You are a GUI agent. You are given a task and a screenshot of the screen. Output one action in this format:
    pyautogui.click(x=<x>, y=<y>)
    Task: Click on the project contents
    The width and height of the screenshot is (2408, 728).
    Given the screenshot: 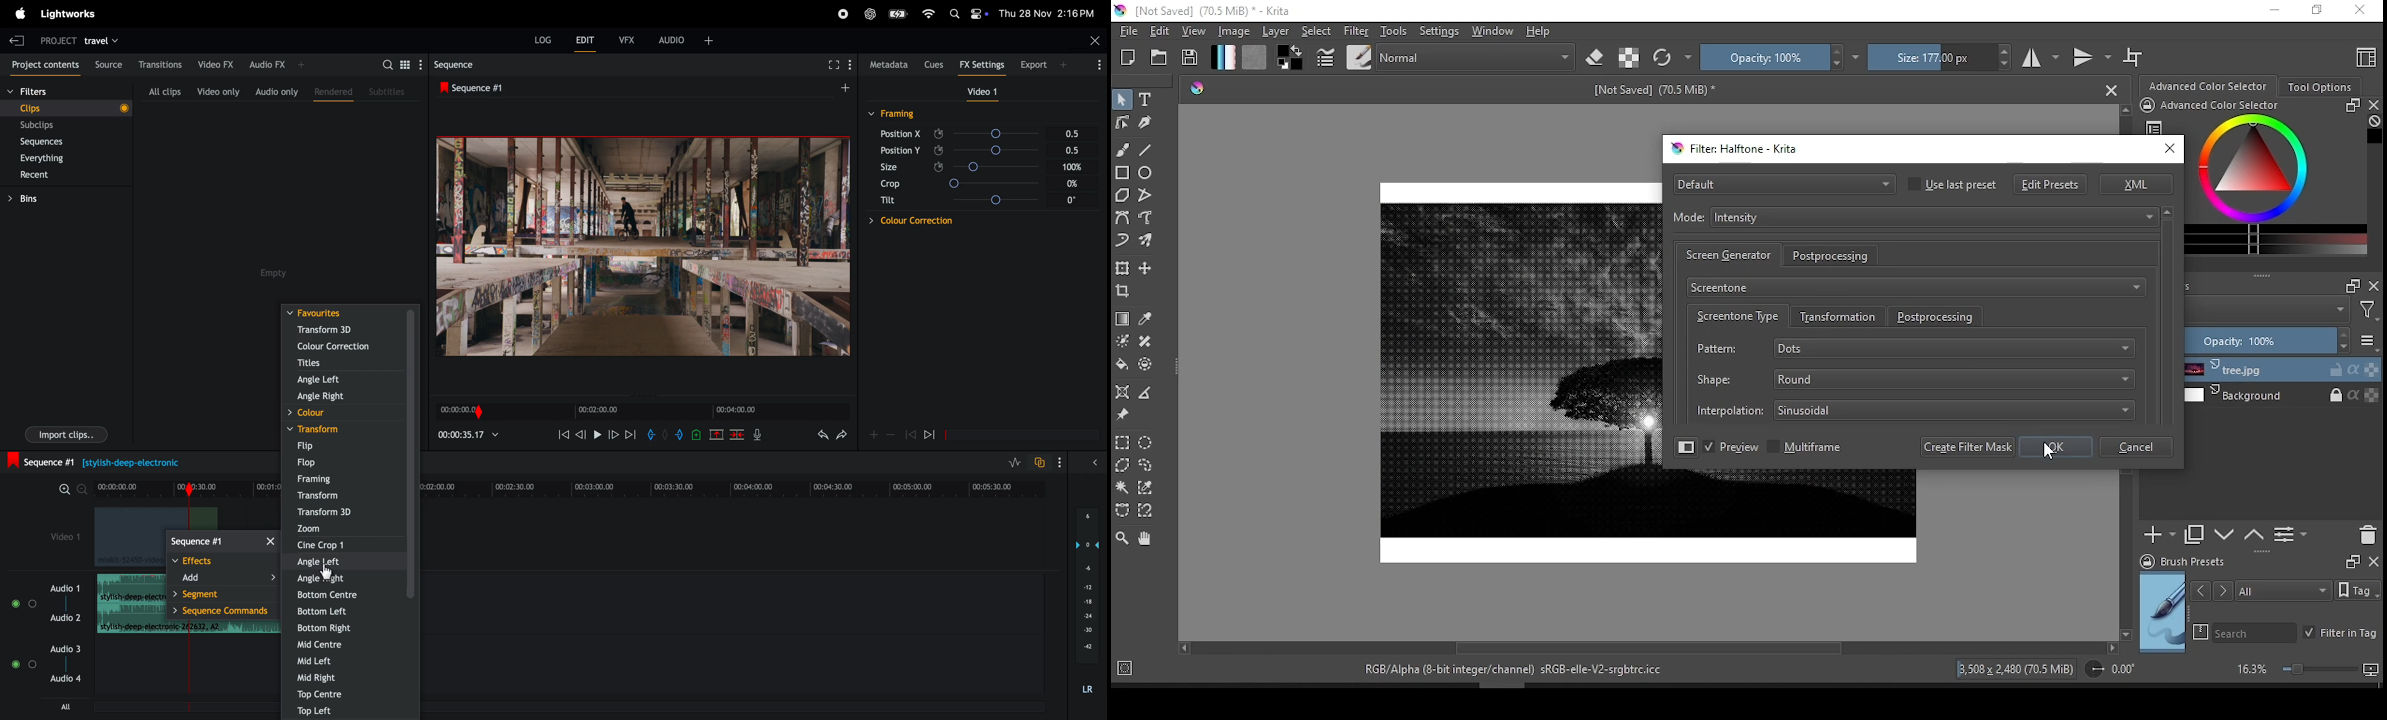 What is the action you would take?
    pyautogui.click(x=43, y=65)
    